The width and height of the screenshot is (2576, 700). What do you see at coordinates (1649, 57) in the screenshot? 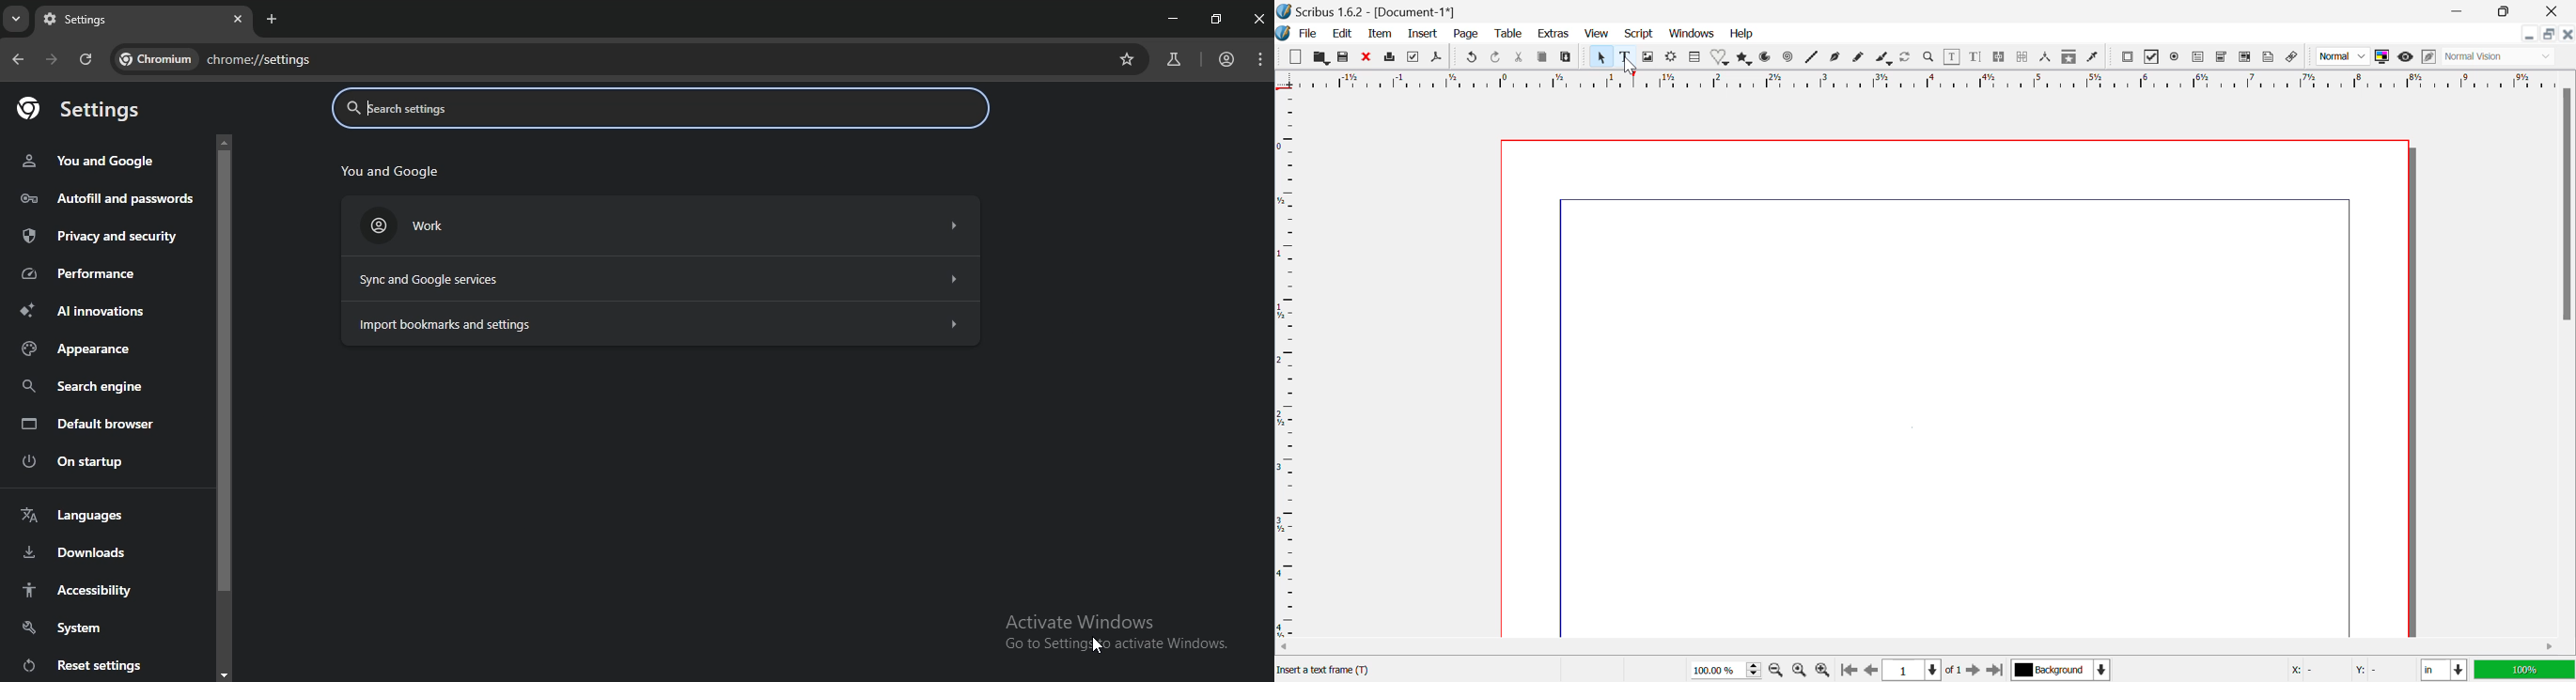
I see `Image Frame` at bounding box center [1649, 57].